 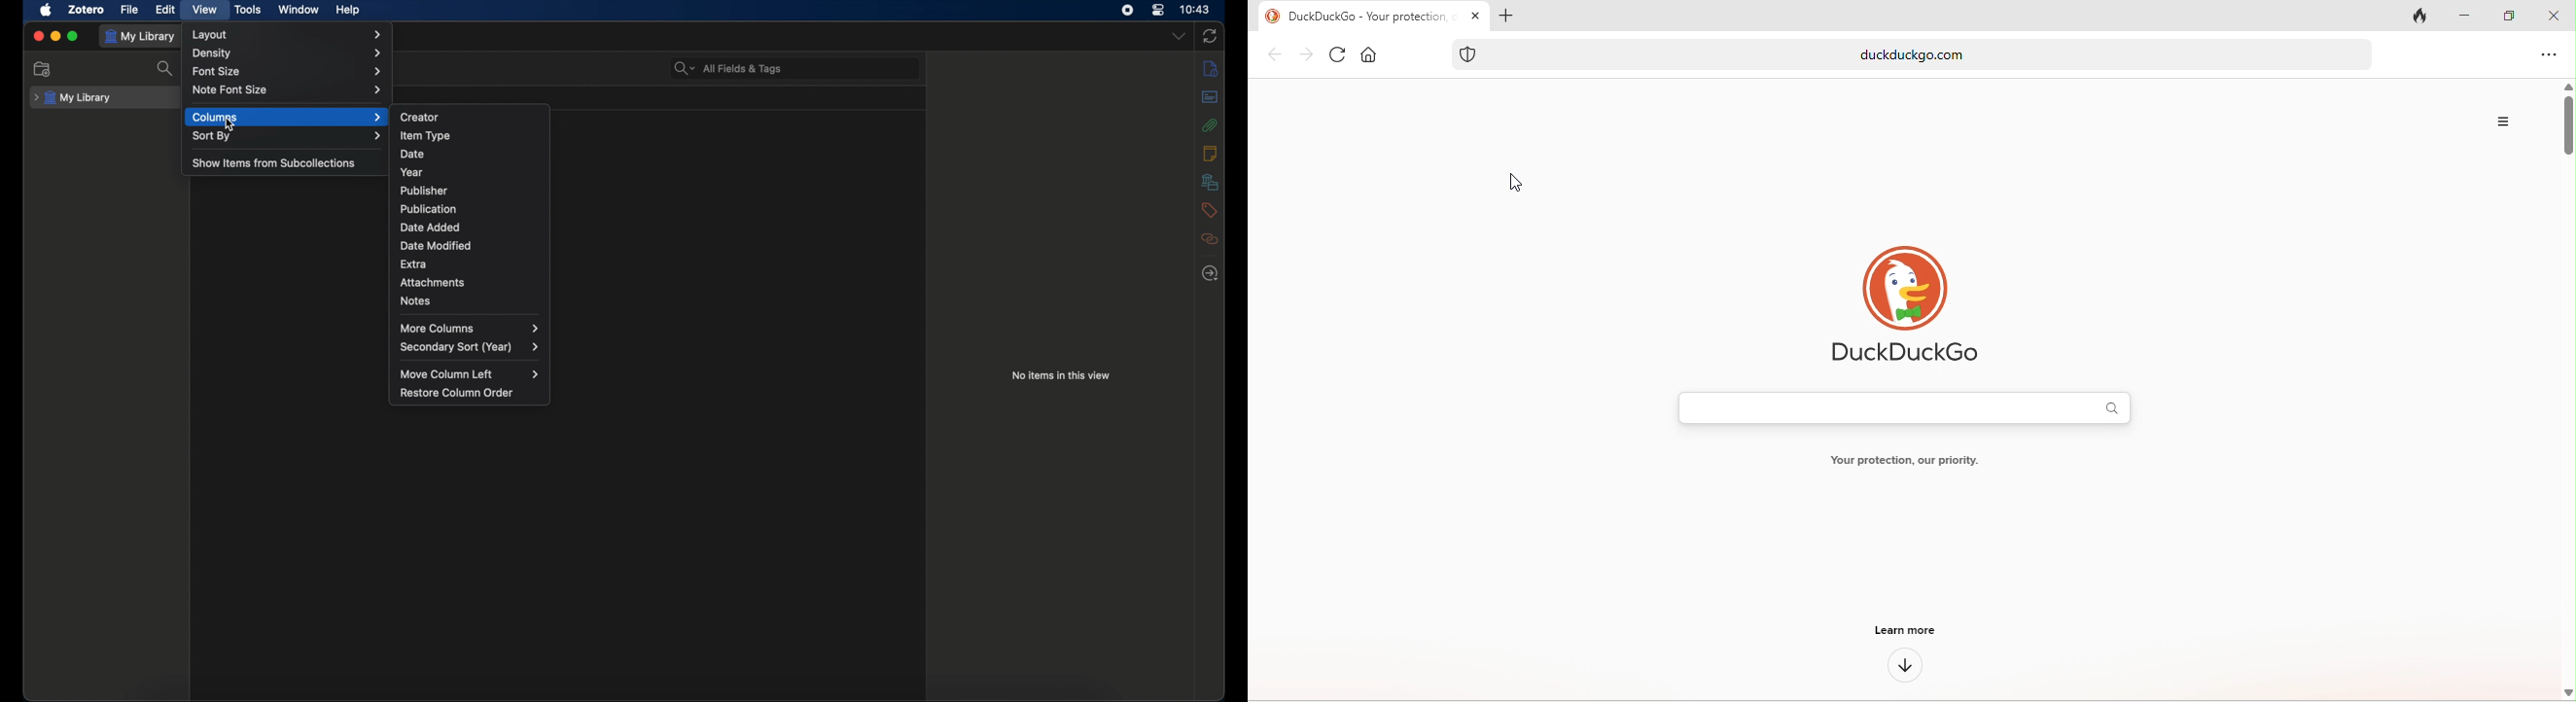 I want to click on show items from subcollections, so click(x=274, y=164).